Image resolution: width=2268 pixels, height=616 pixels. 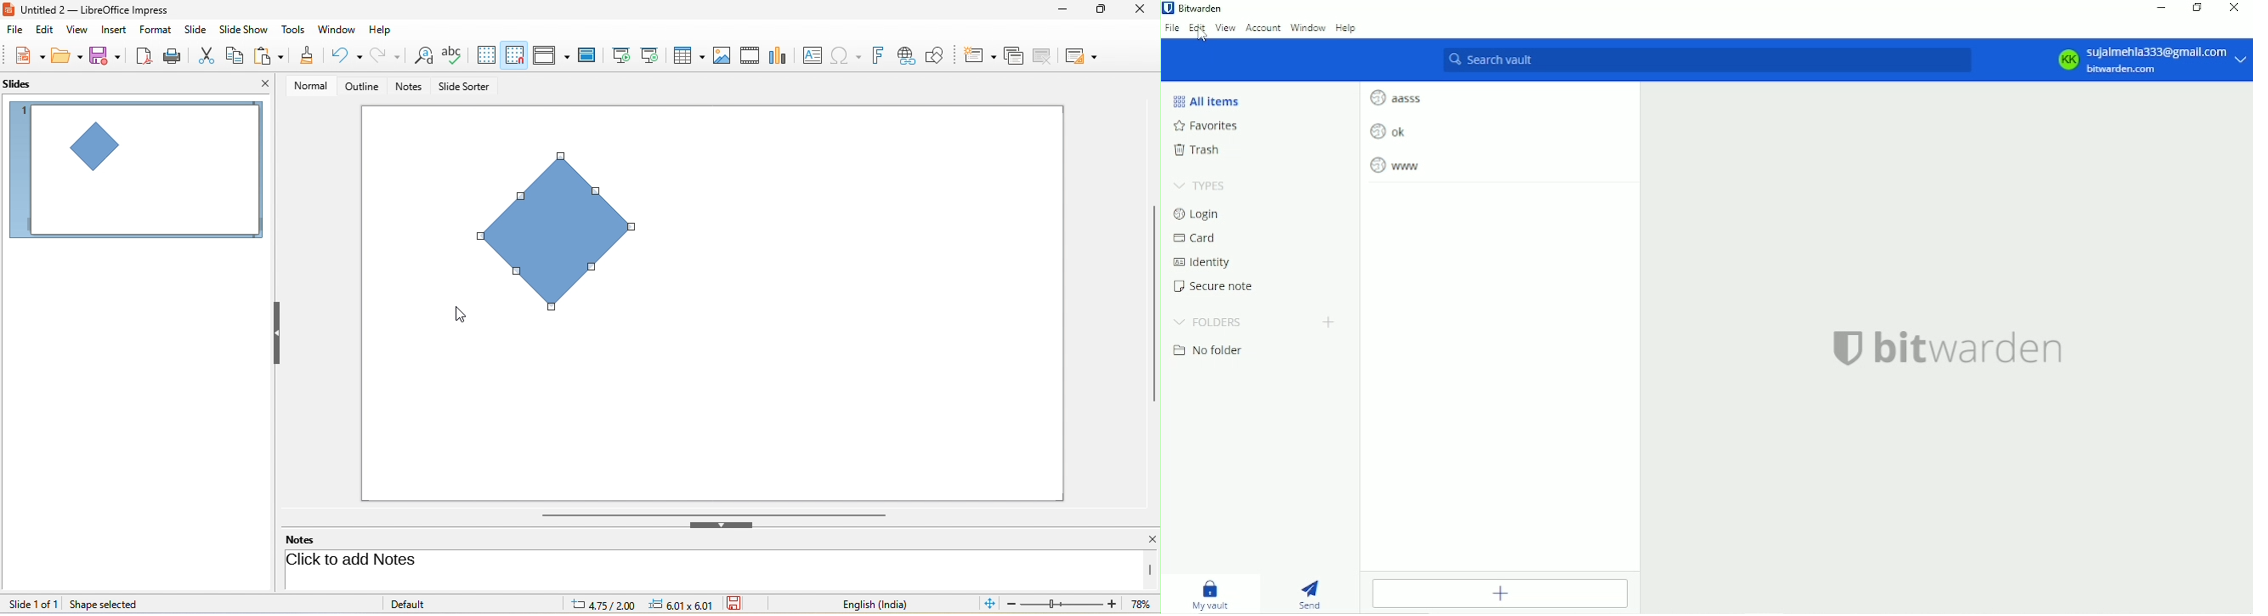 I want to click on cursor, so click(x=1202, y=36).